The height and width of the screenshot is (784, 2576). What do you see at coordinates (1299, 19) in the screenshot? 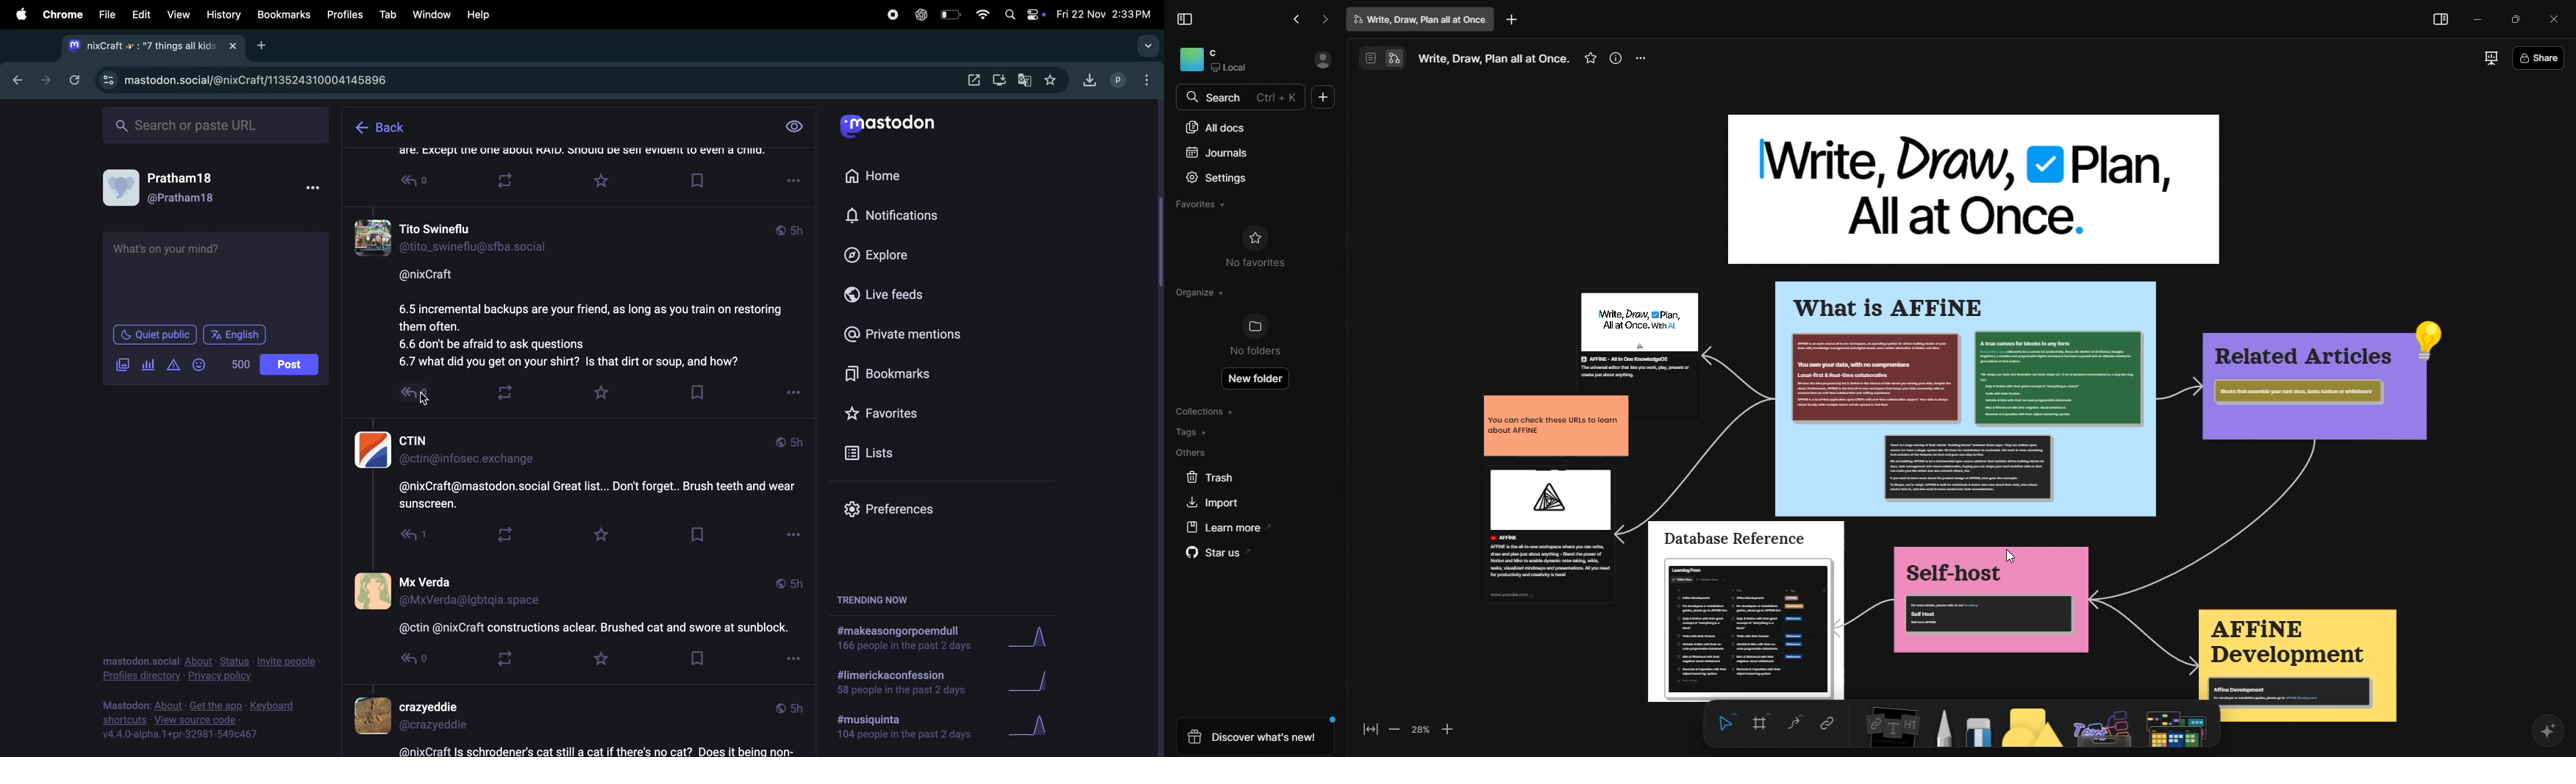
I see `go back` at bounding box center [1299, 19].